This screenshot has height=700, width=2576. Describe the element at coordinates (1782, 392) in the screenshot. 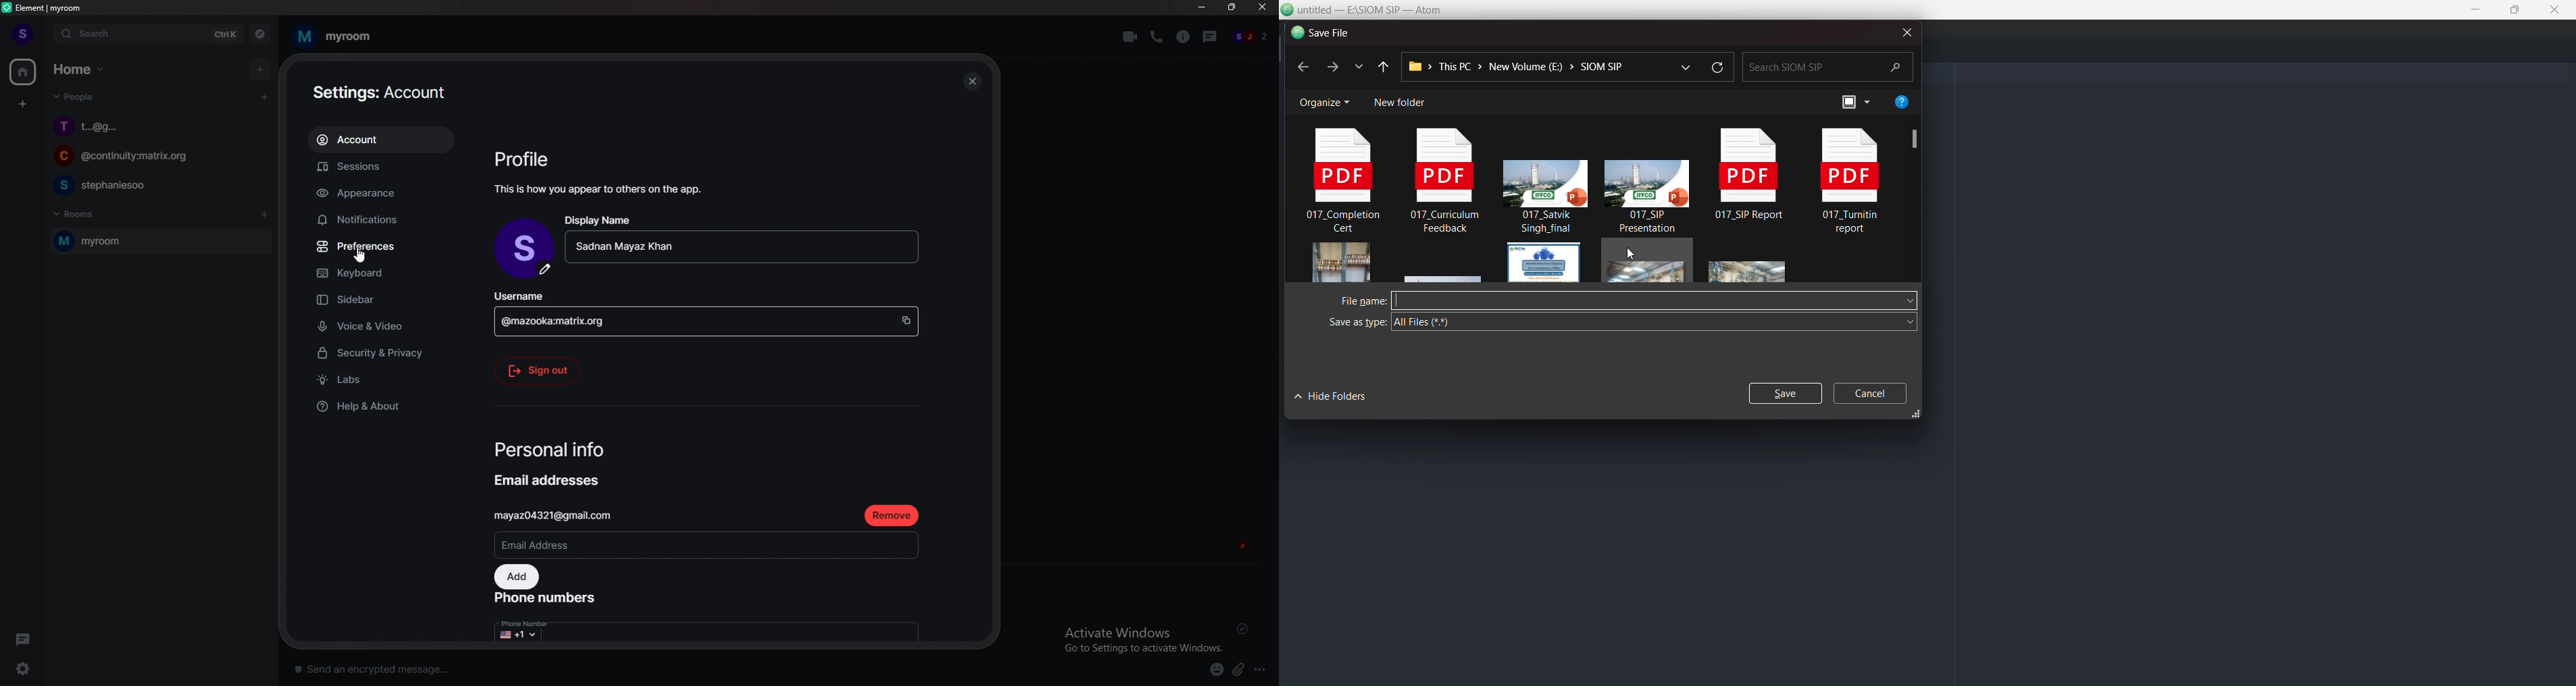

I see `save` at that location.